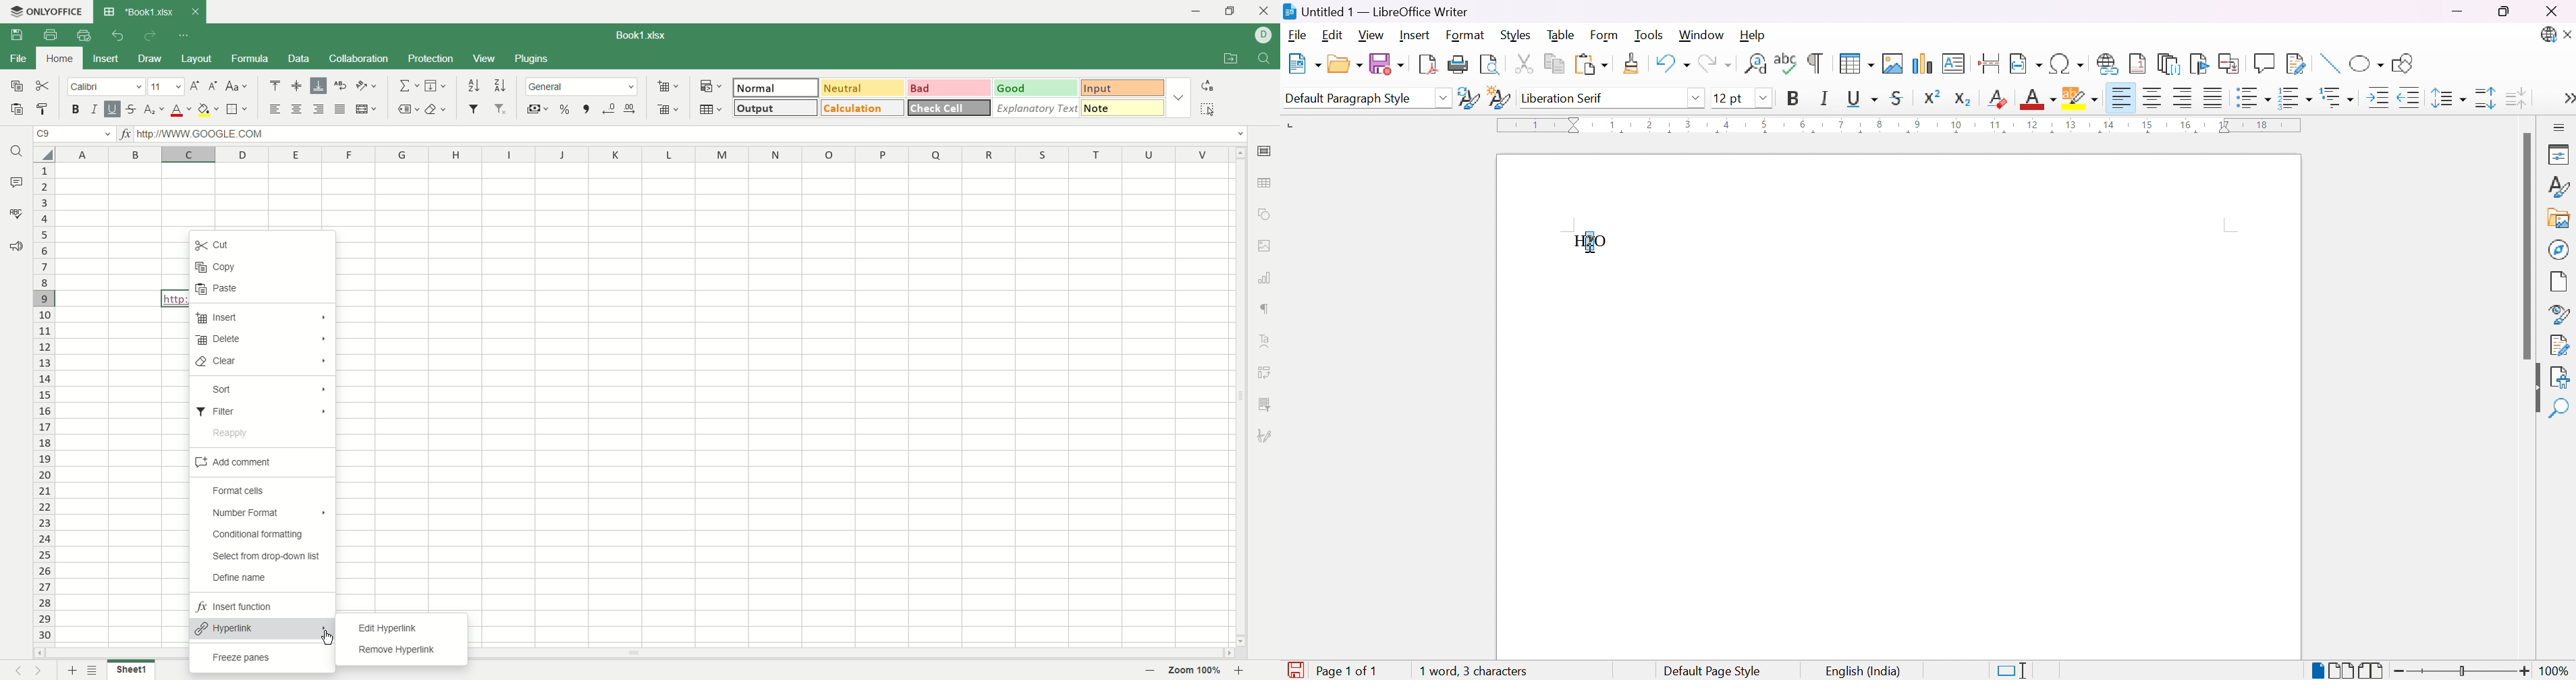 The width and height of the screenshot is (2576, 700). Describe the element at coordinates (1825, 98) in the screenshot. I see `Italic` at that location.